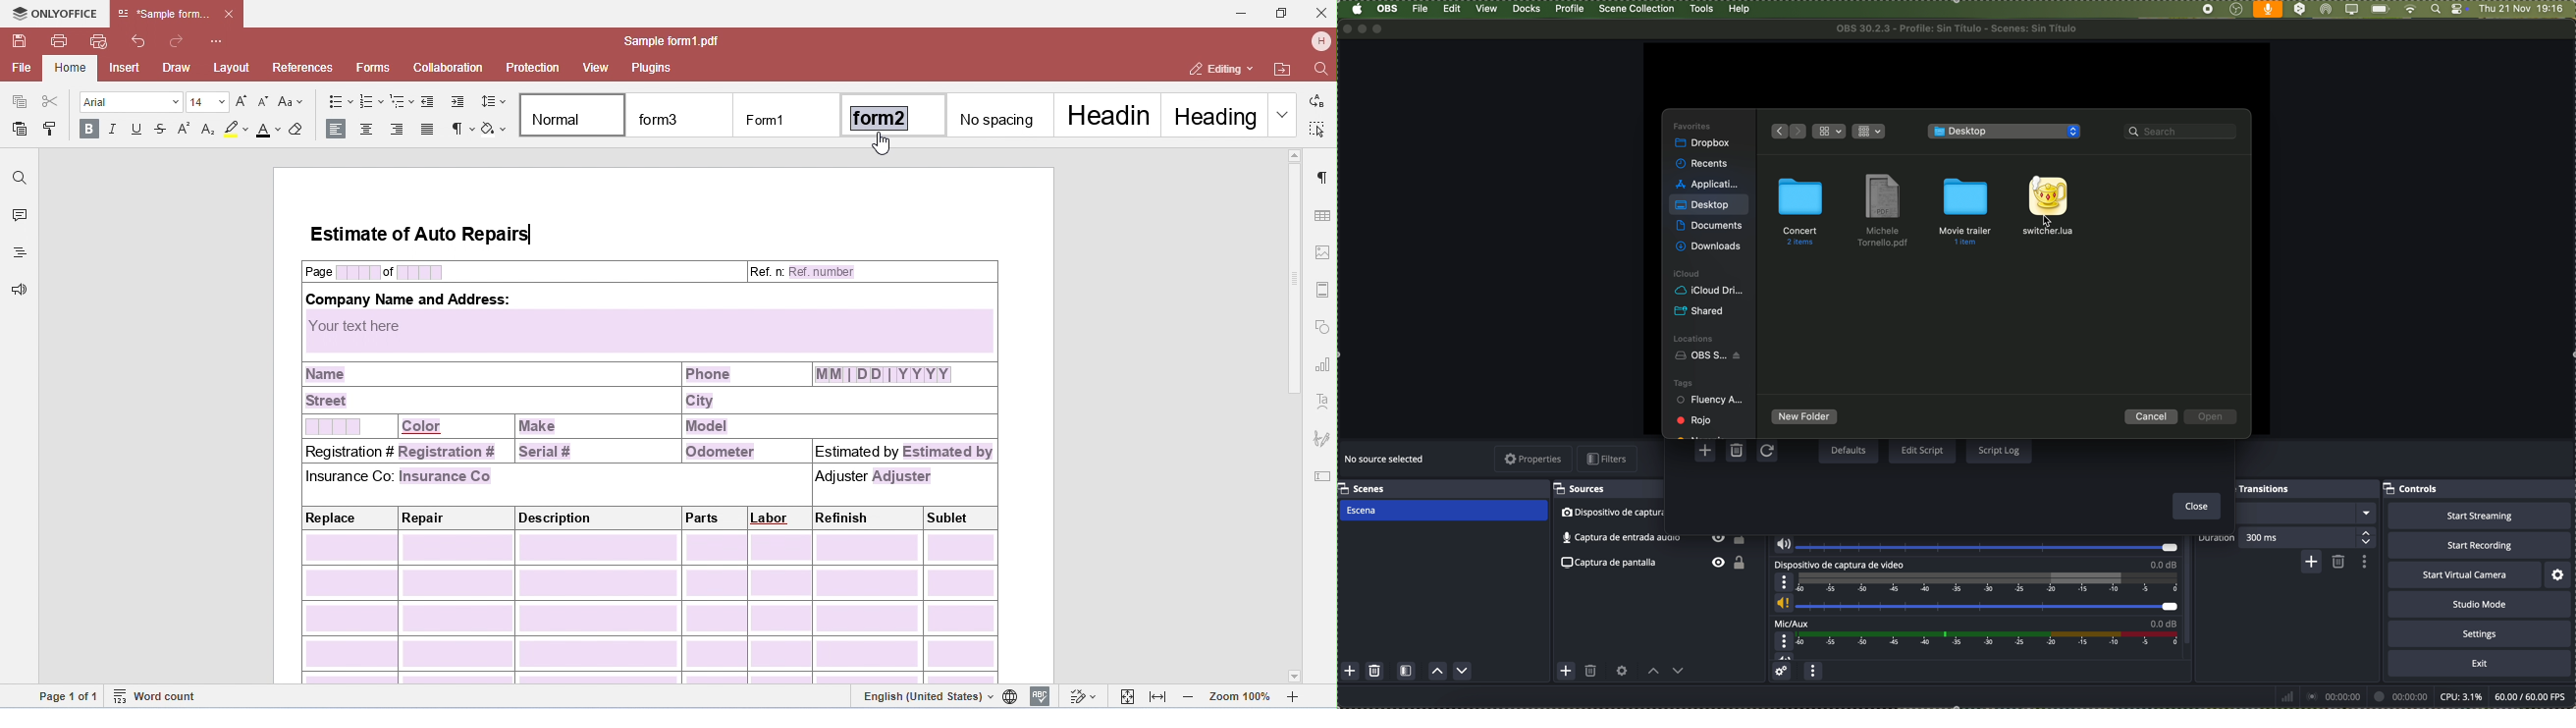 The image size is (2576, 728). I want to click on controls, so click(2459, 10).